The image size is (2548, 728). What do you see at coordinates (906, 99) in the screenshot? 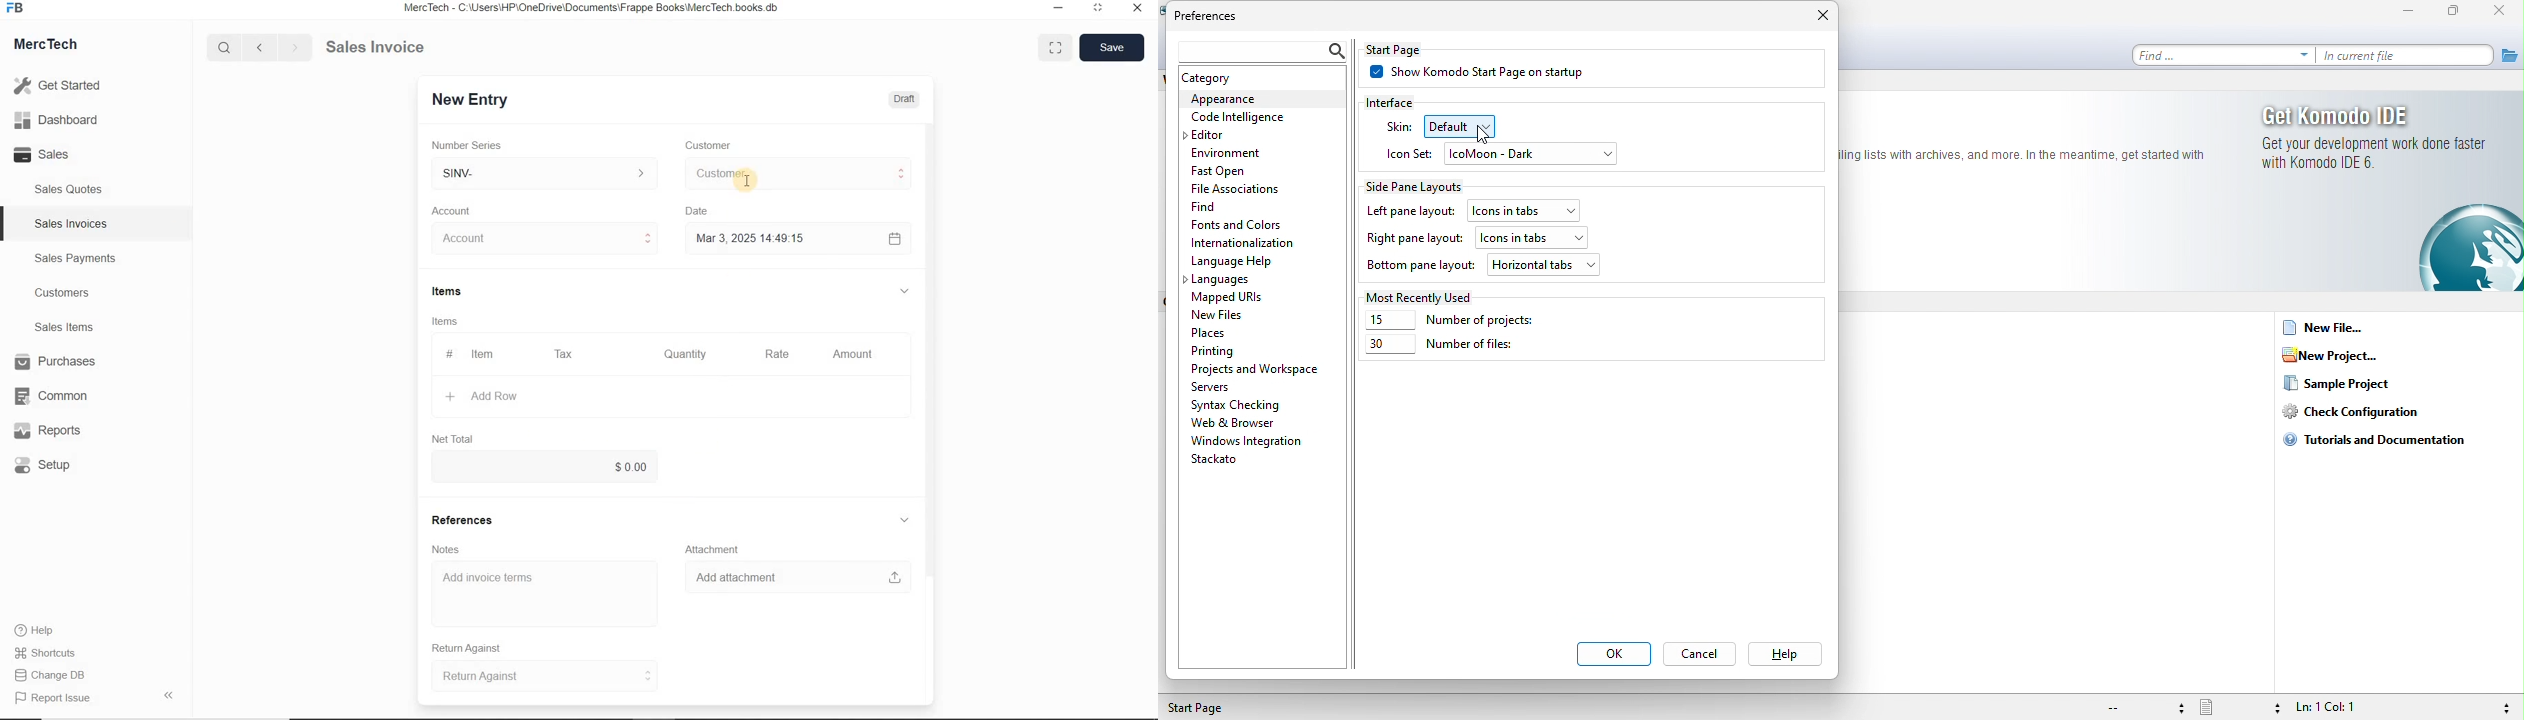
I see `Draft` at bounding box center [906, 99].